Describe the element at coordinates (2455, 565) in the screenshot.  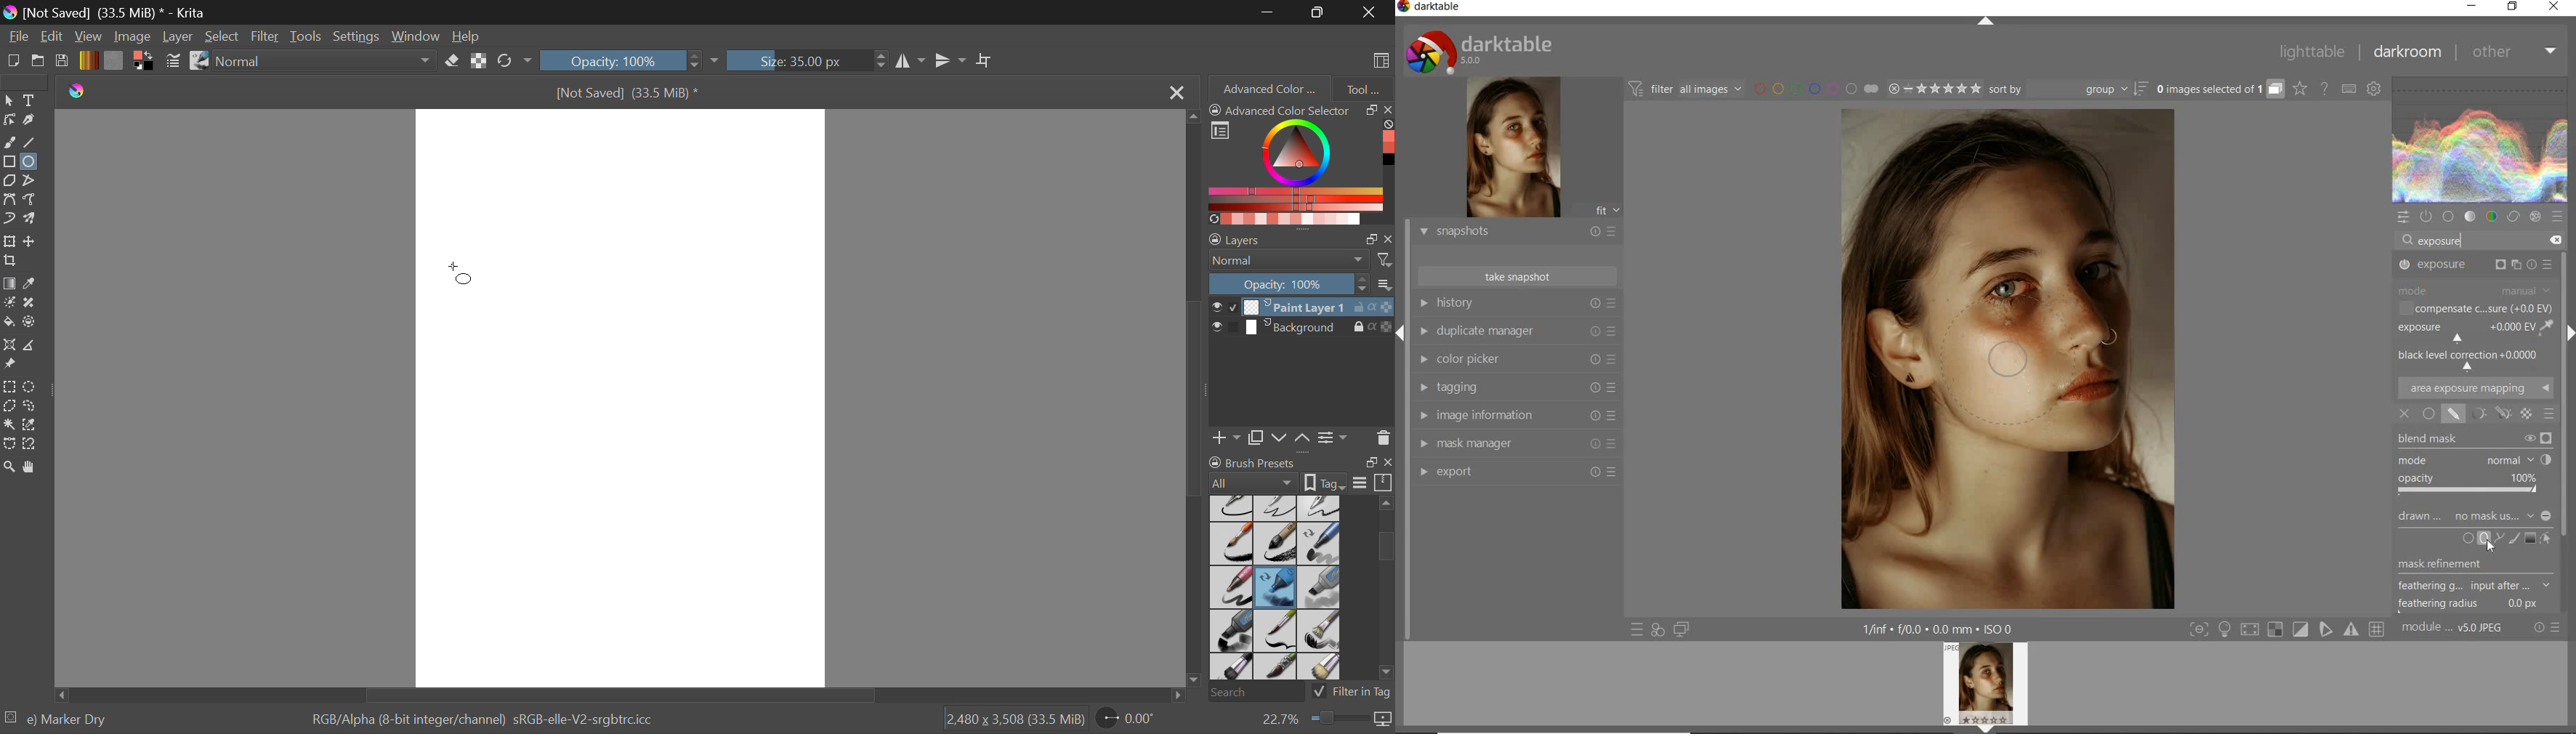
I see `MASK REFINEMENT` at that location.